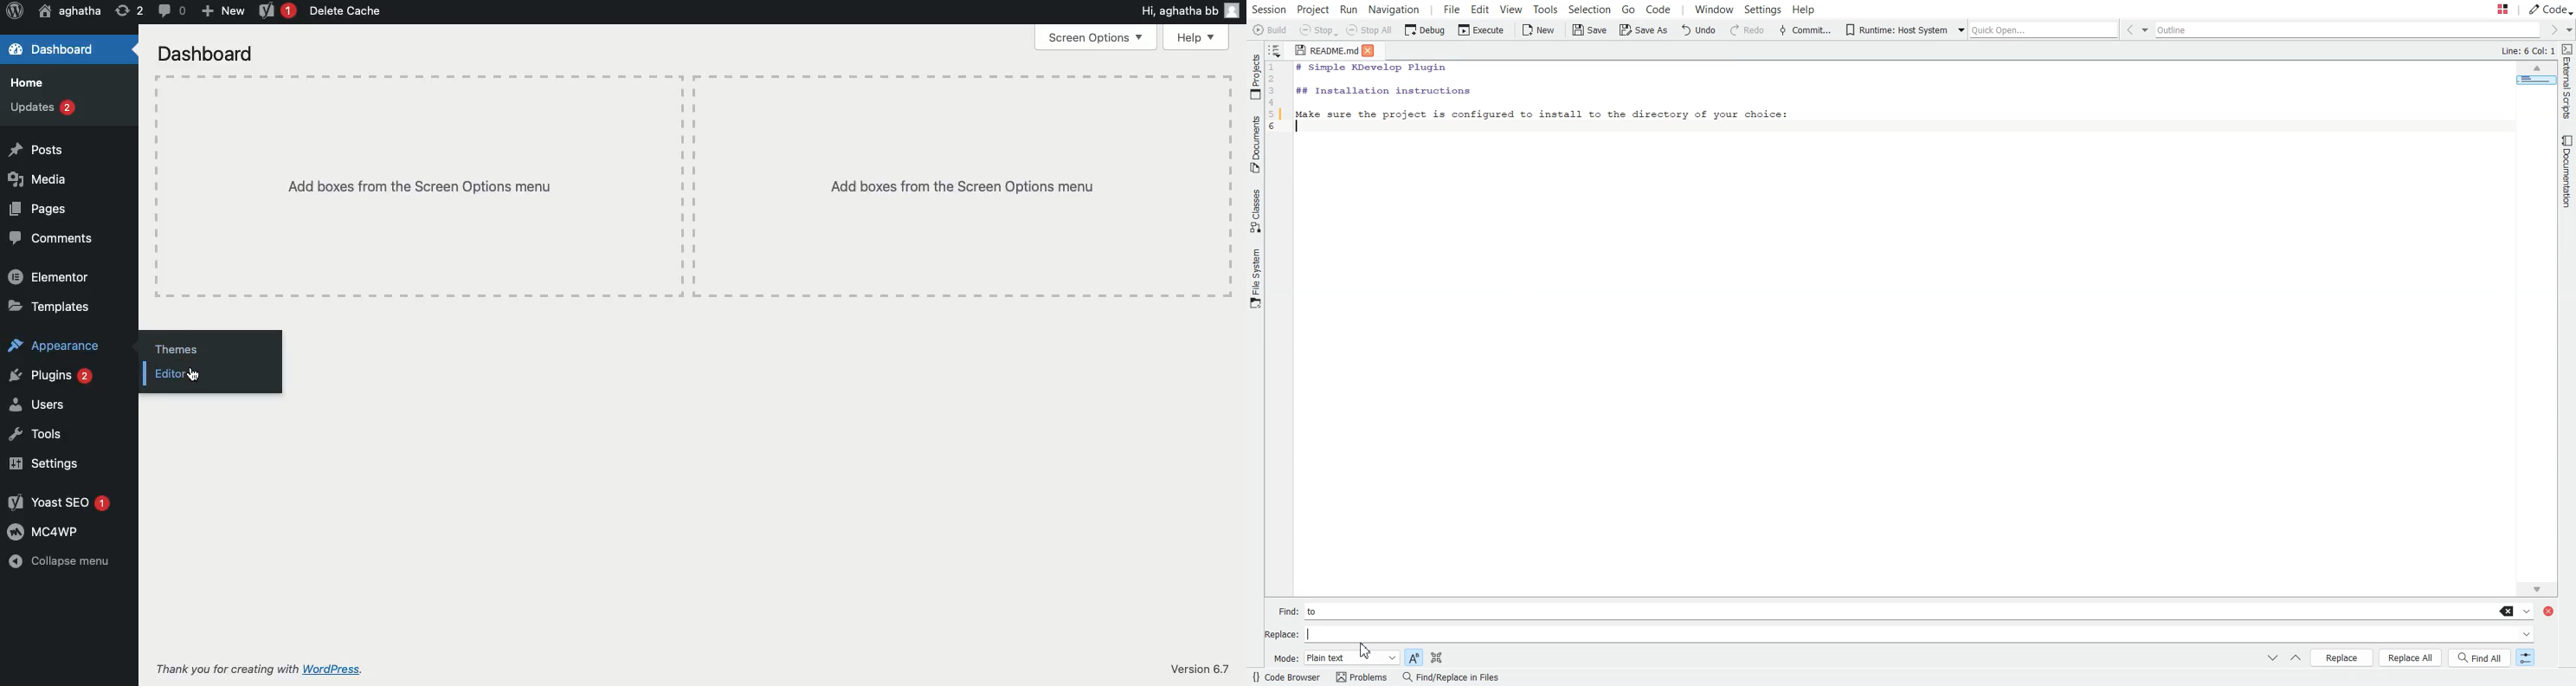 The image size is (2576, 700). What do you see at coordinates (42, 179) in the screenshot?
I see `Media` at bounding box center [42, 179].